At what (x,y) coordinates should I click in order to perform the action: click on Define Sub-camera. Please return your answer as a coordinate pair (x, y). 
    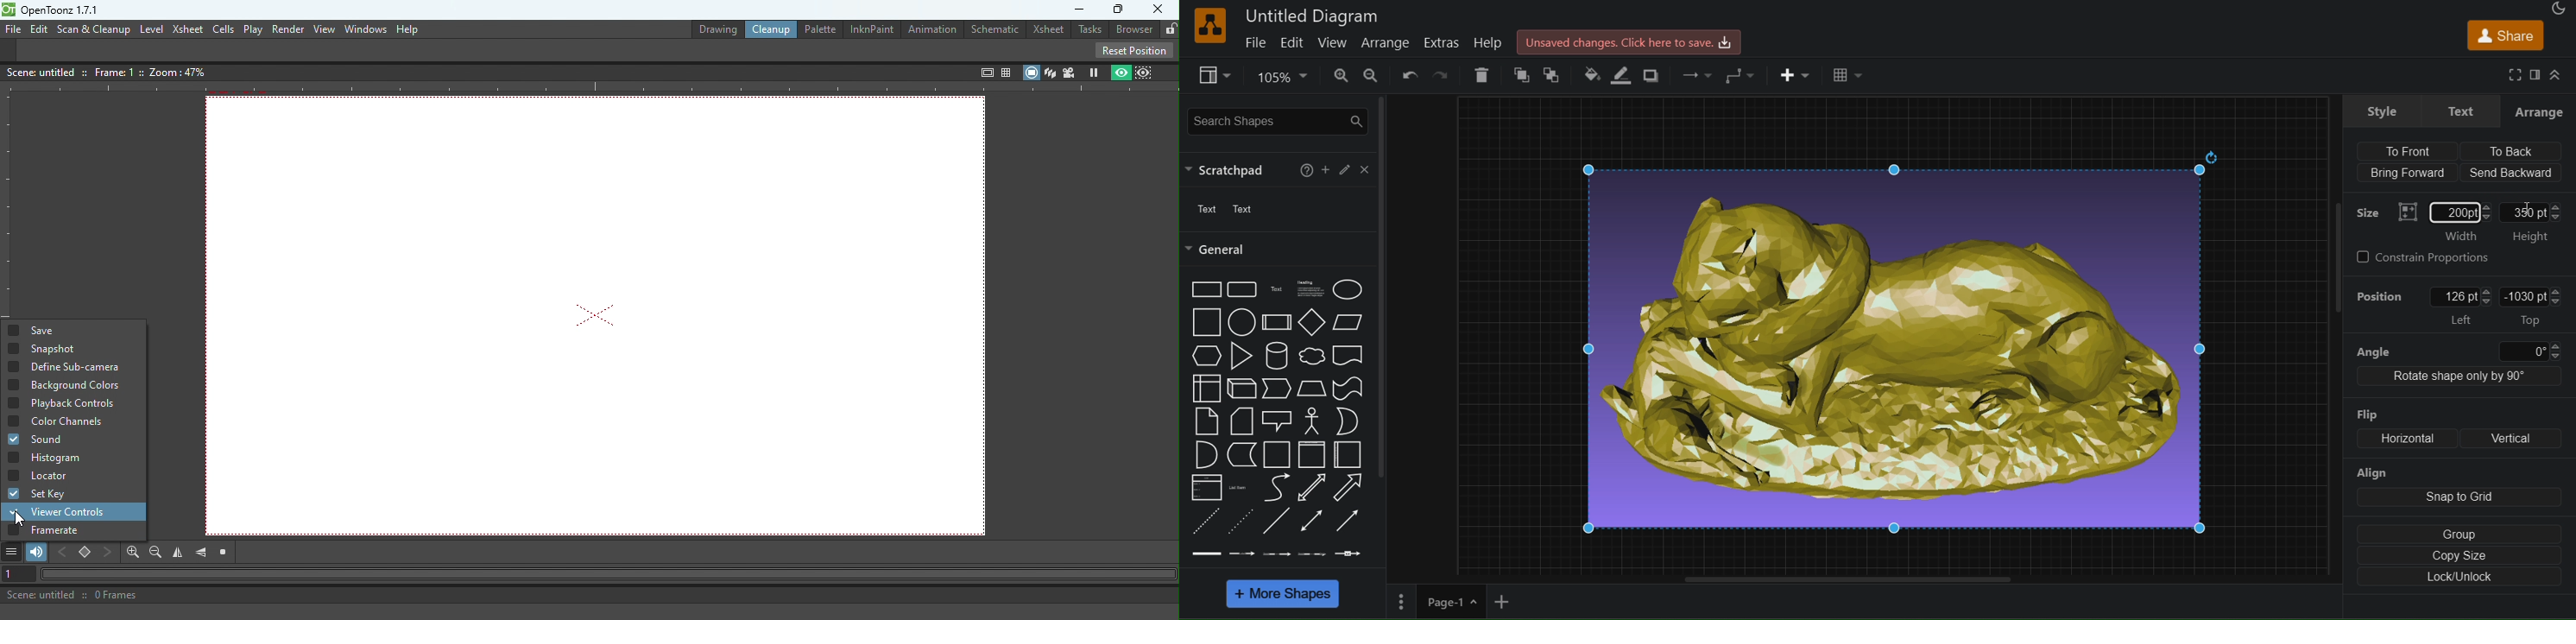
    Looking at the image, I should click on (67, 366).